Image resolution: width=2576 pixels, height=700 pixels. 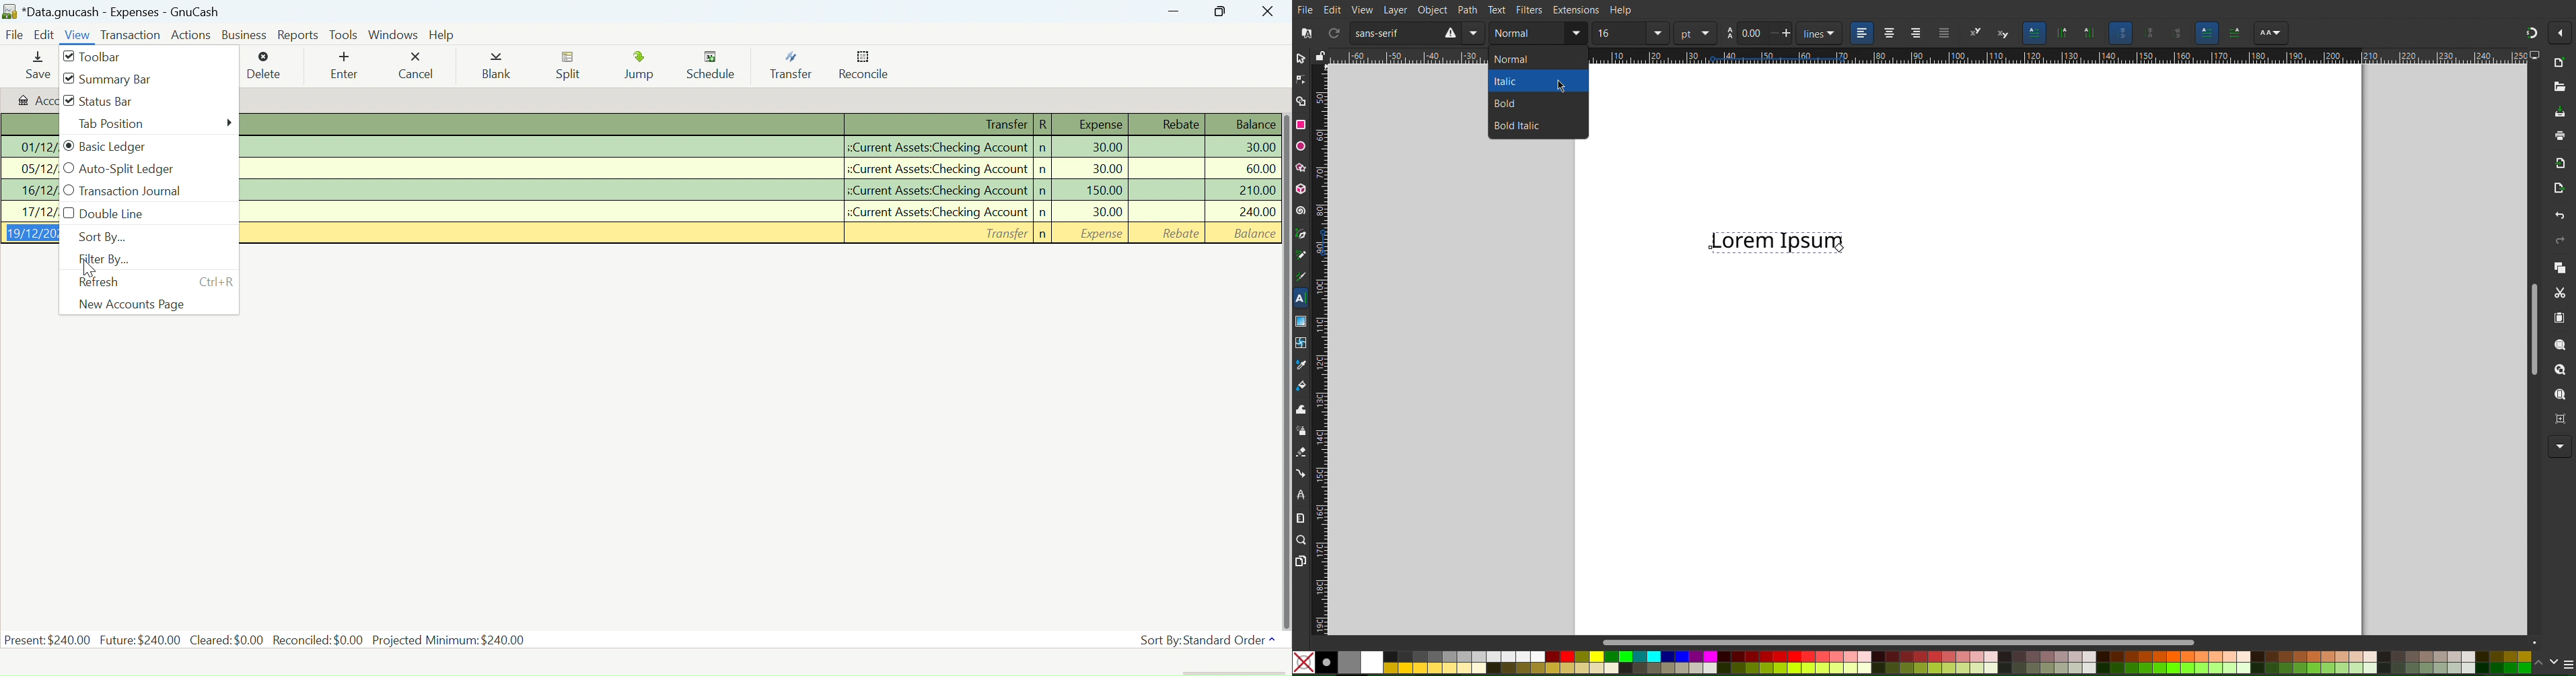 What do you see at coordinates (68, 168) in the screenshot?
I see `Checkbox` at bounding box center [68, 168].